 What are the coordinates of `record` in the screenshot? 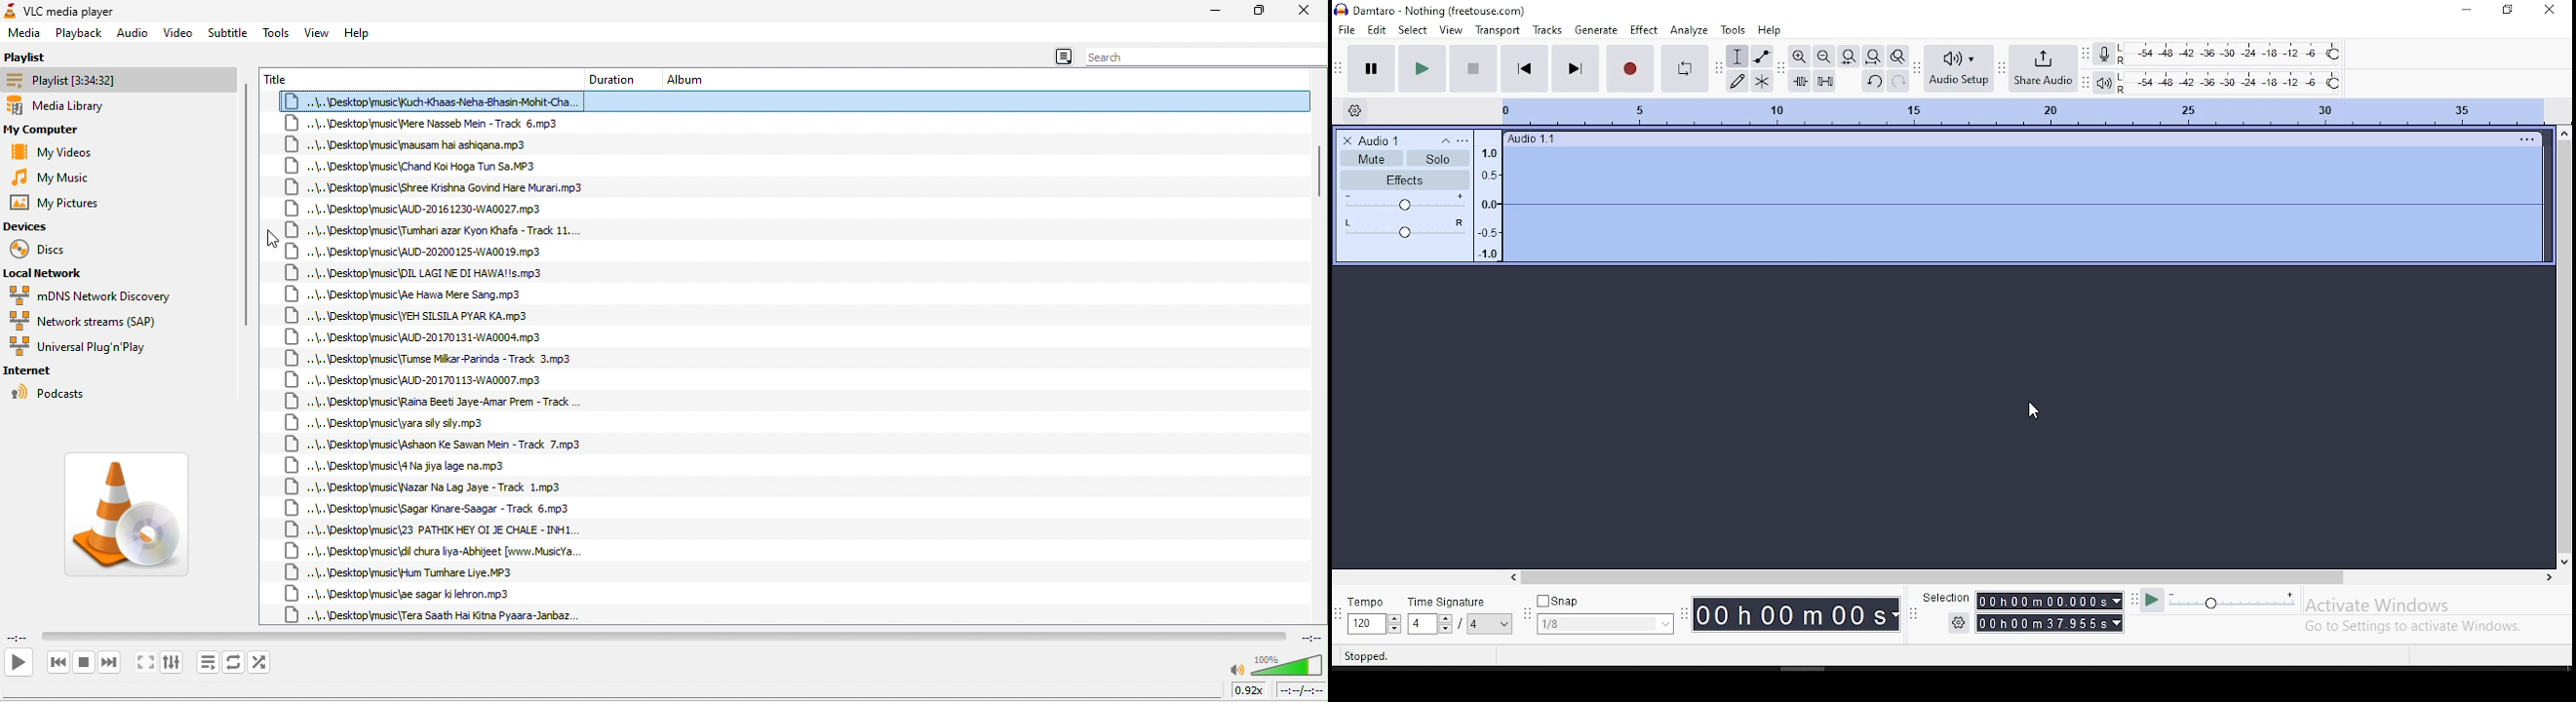 It's located at (1627, 67).